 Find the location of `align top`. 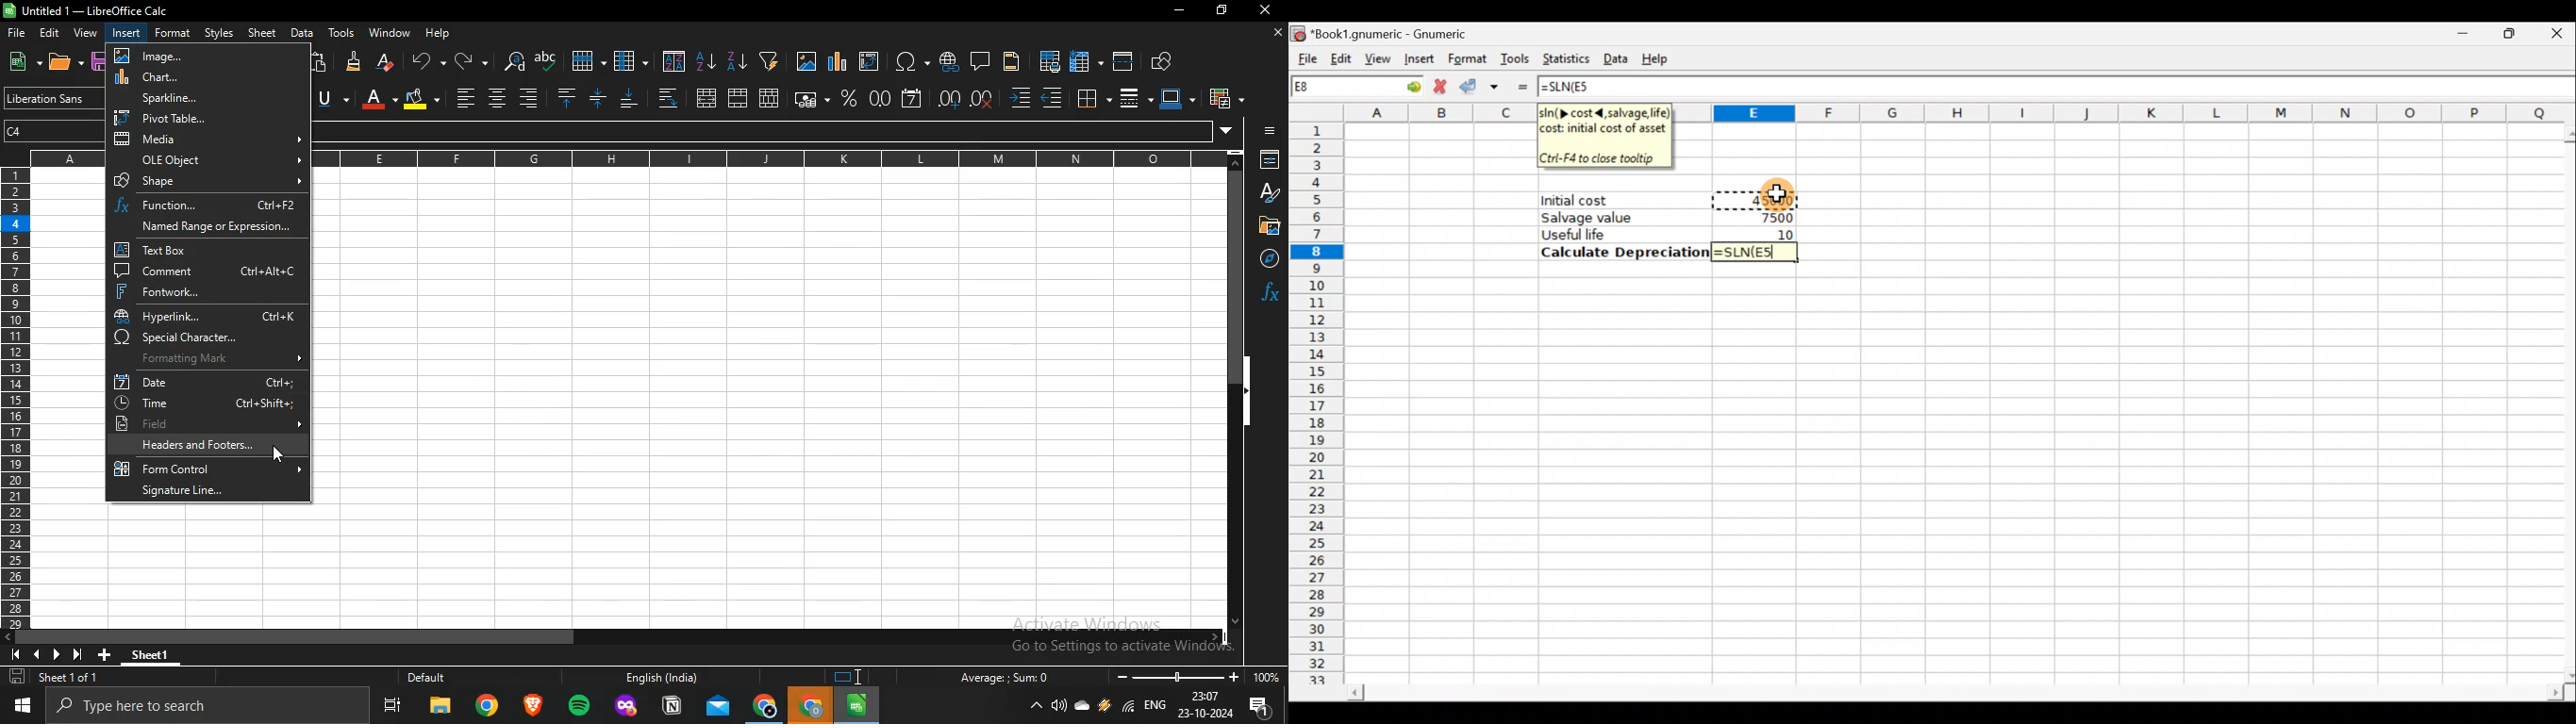

align top is located at coordinates (566, 98).